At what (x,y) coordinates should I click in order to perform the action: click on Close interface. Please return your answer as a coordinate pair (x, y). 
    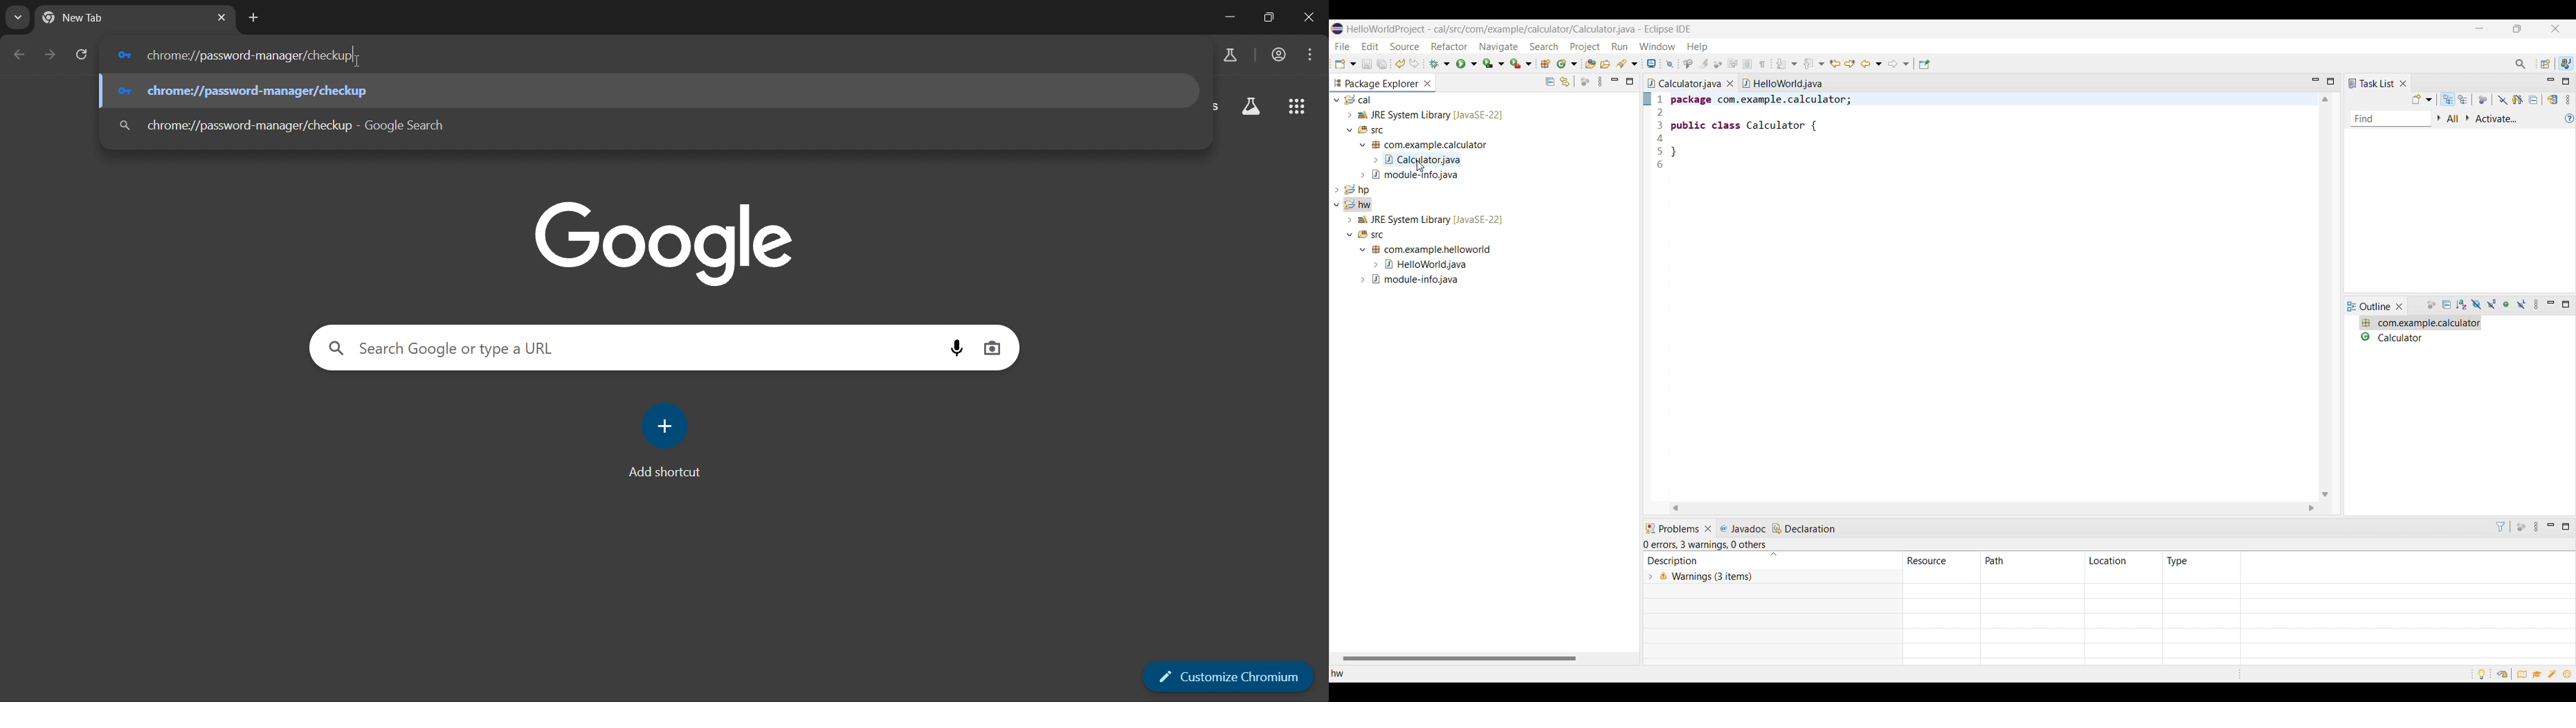
    Looking at the image, I should click on (2555, 28).